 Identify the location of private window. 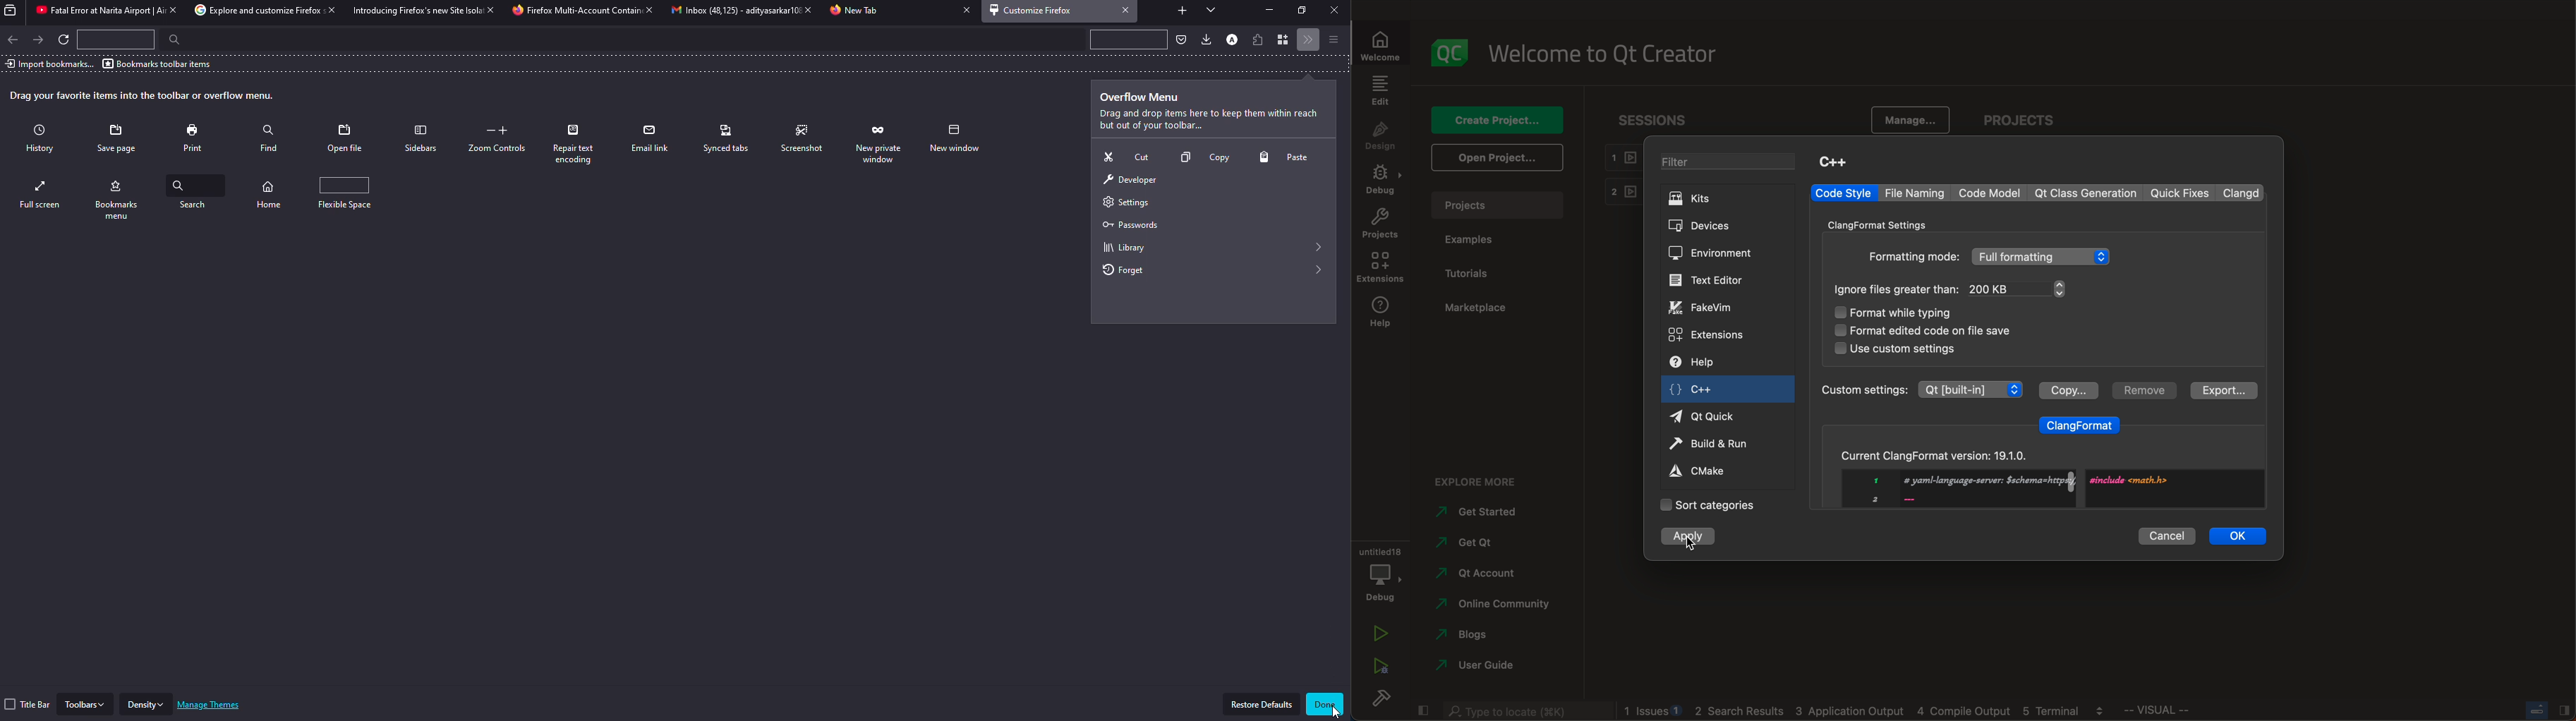
(953, 139).